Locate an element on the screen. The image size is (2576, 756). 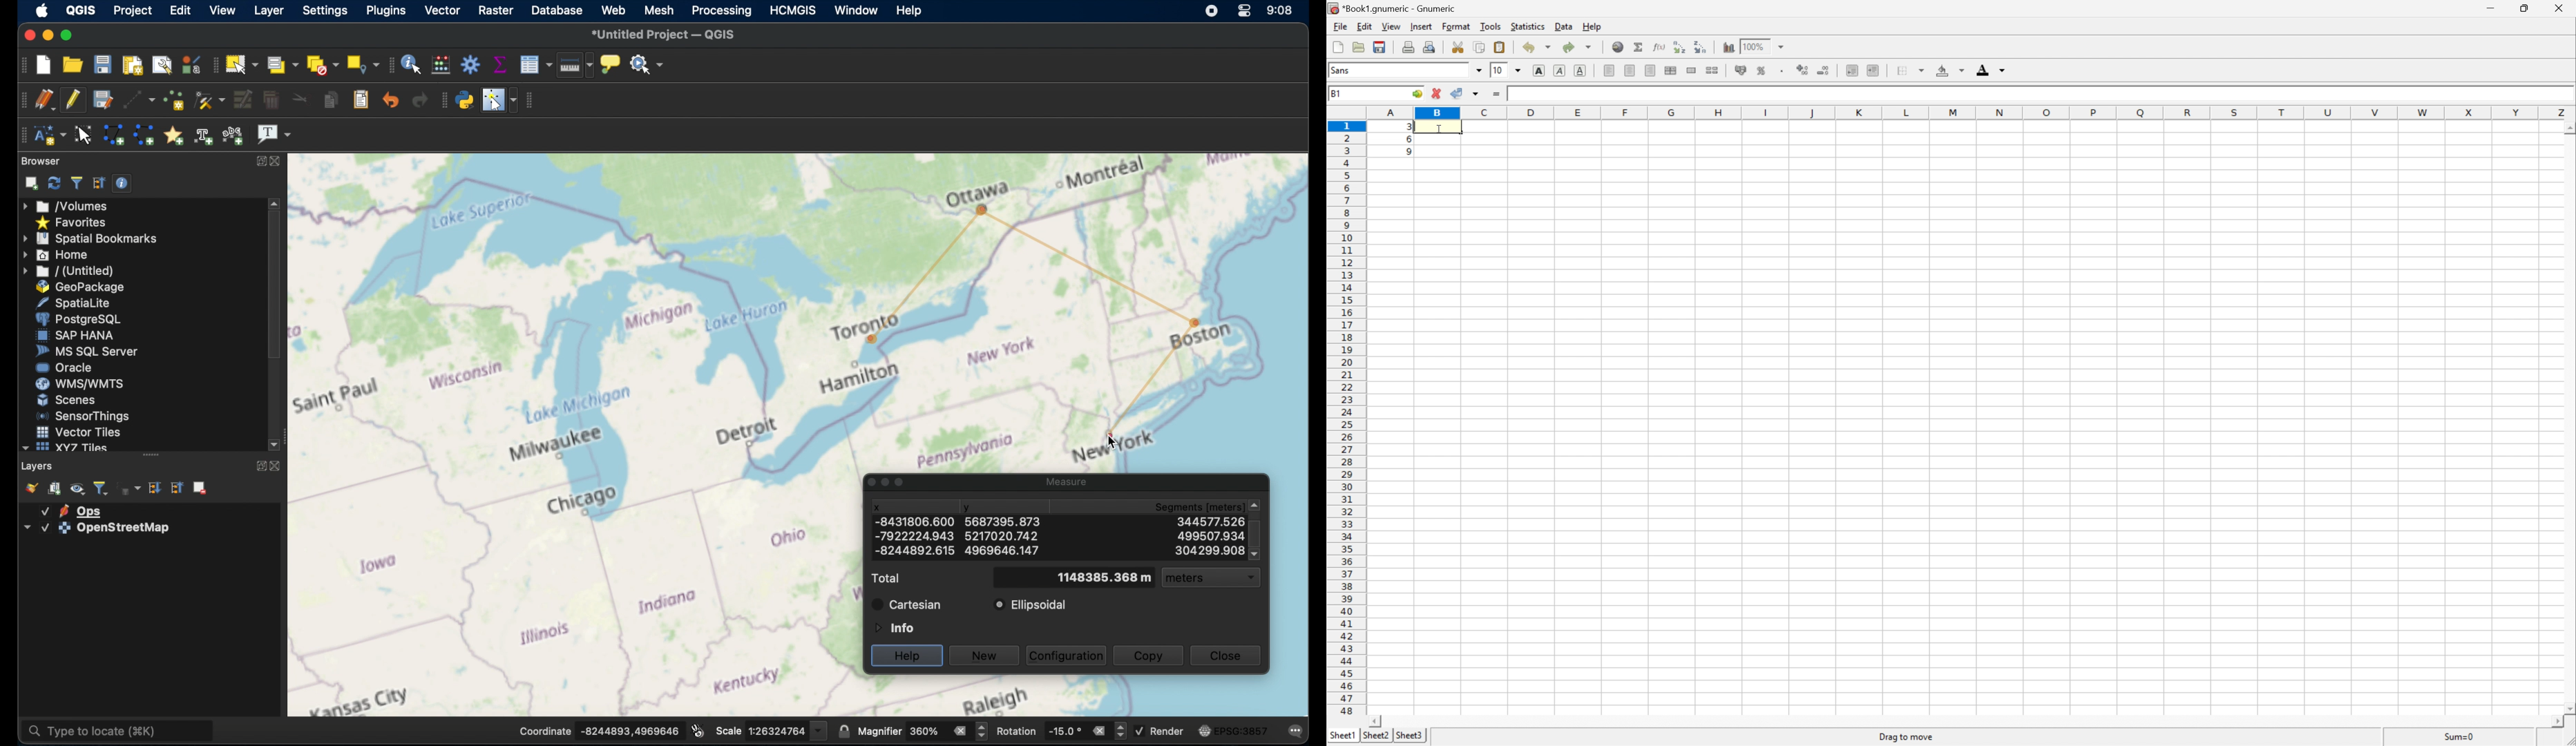
close is located at coordinates (280, 160).